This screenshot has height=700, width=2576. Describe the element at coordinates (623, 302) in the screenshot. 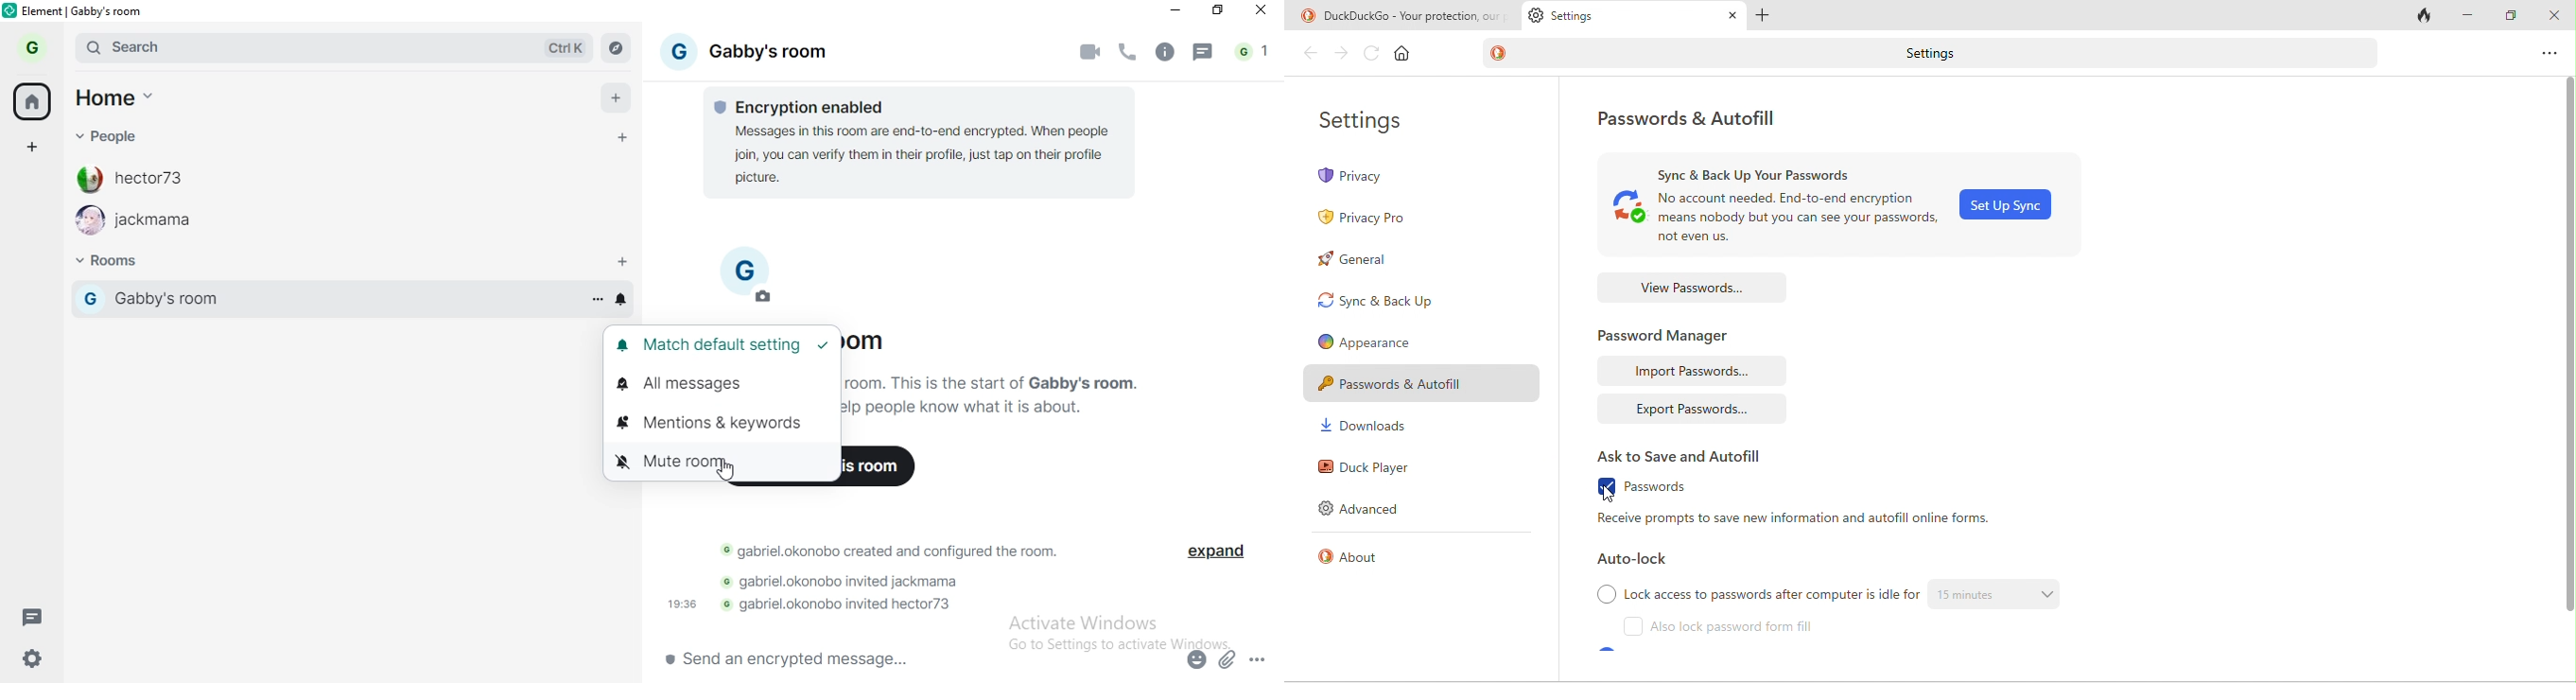

I see `enable or disable notification` at that location.